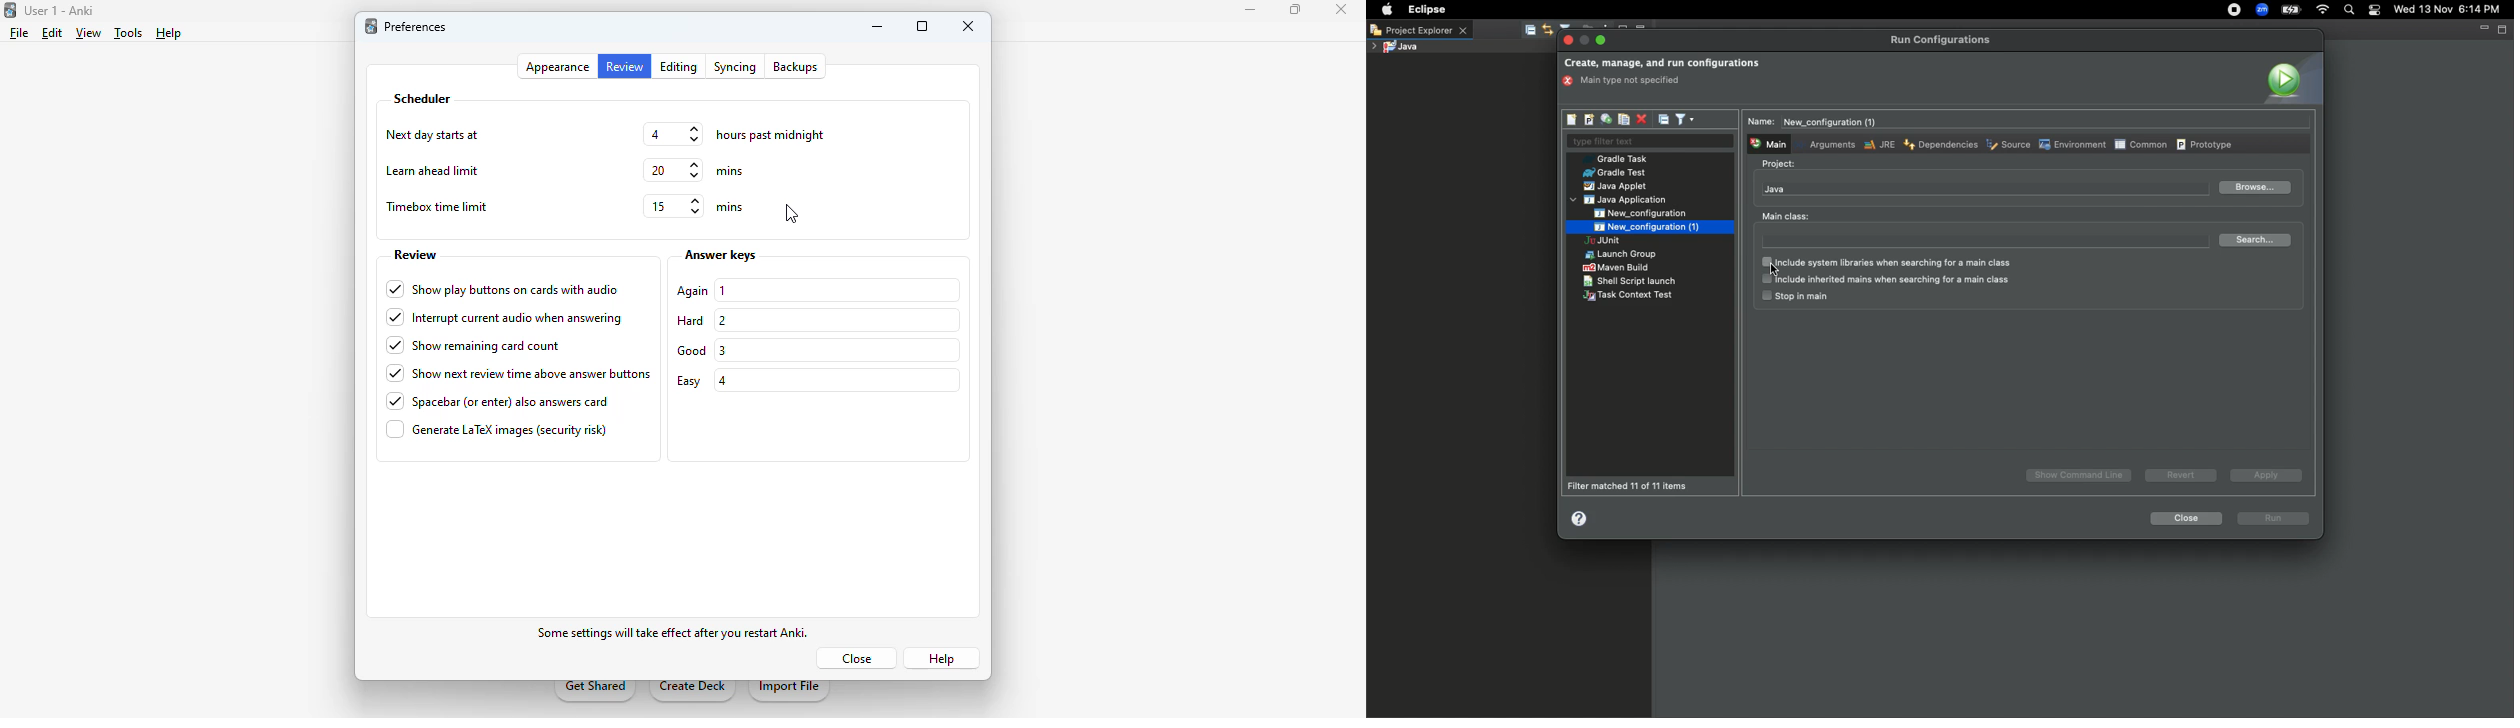 The image size is (2520, 728). Describe the element at coordinates (168, 33) in the screenshot. I see `help` at that location.